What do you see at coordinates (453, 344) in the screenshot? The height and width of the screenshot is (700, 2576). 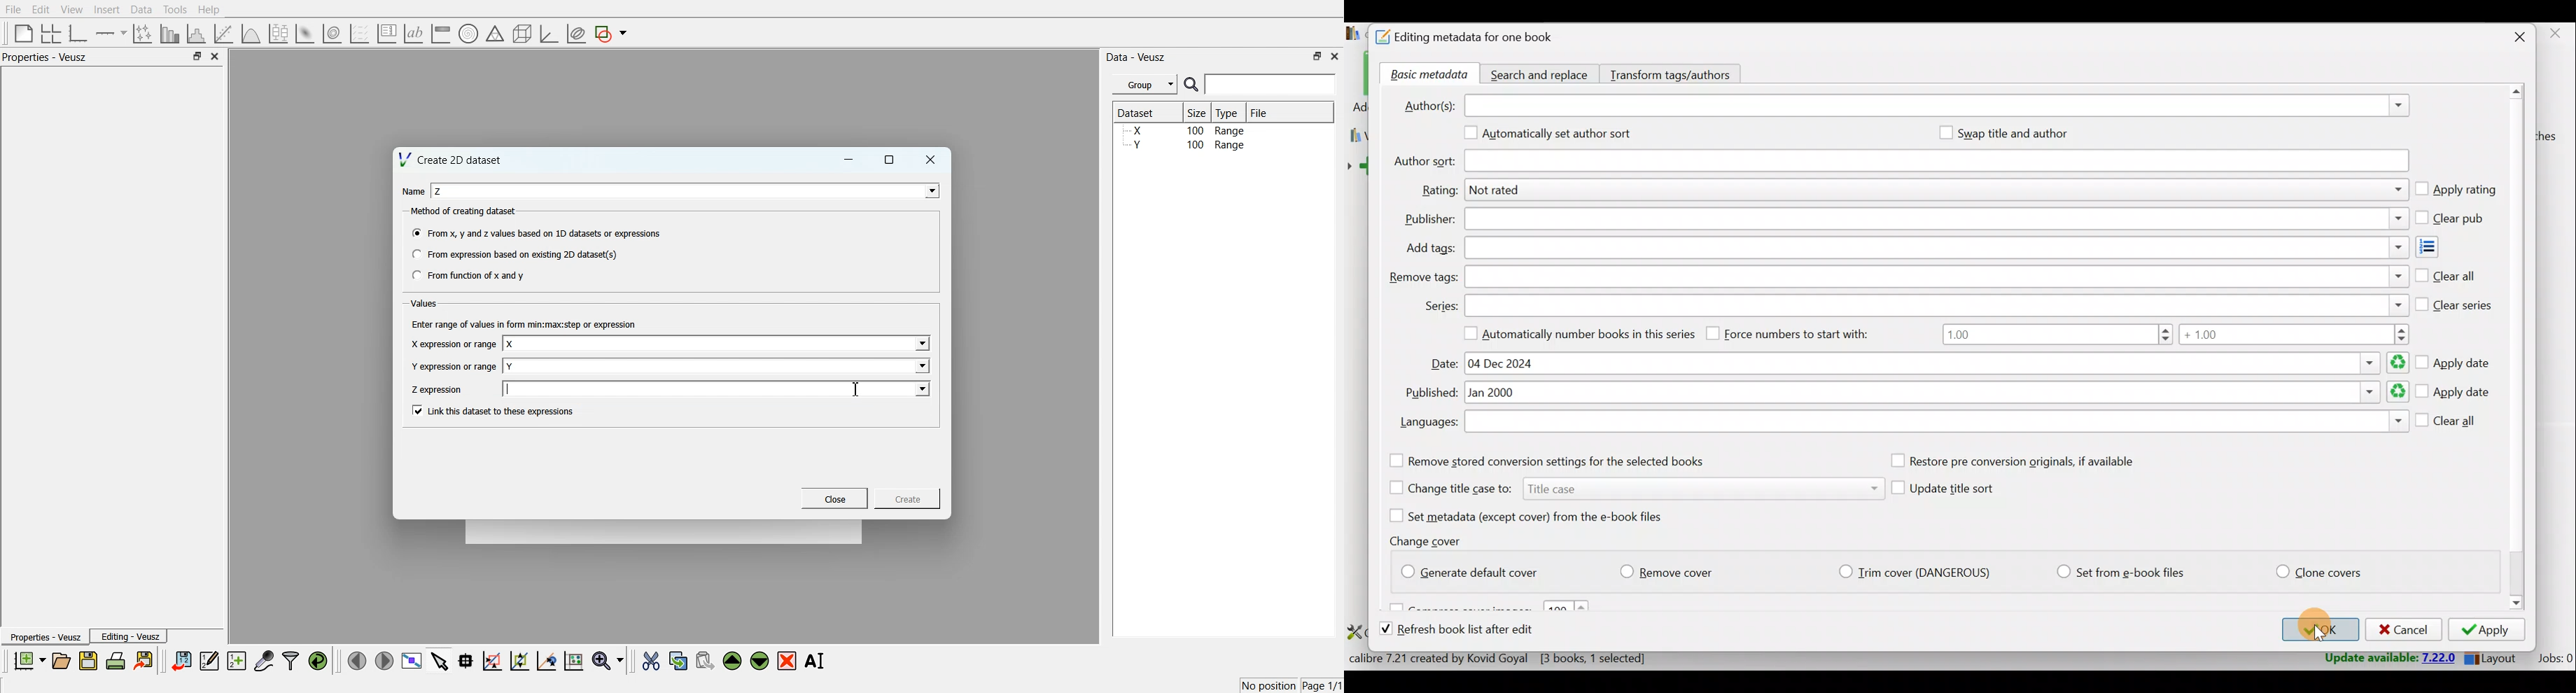 I see `MX expression or range` at bounding box center [453, 344].